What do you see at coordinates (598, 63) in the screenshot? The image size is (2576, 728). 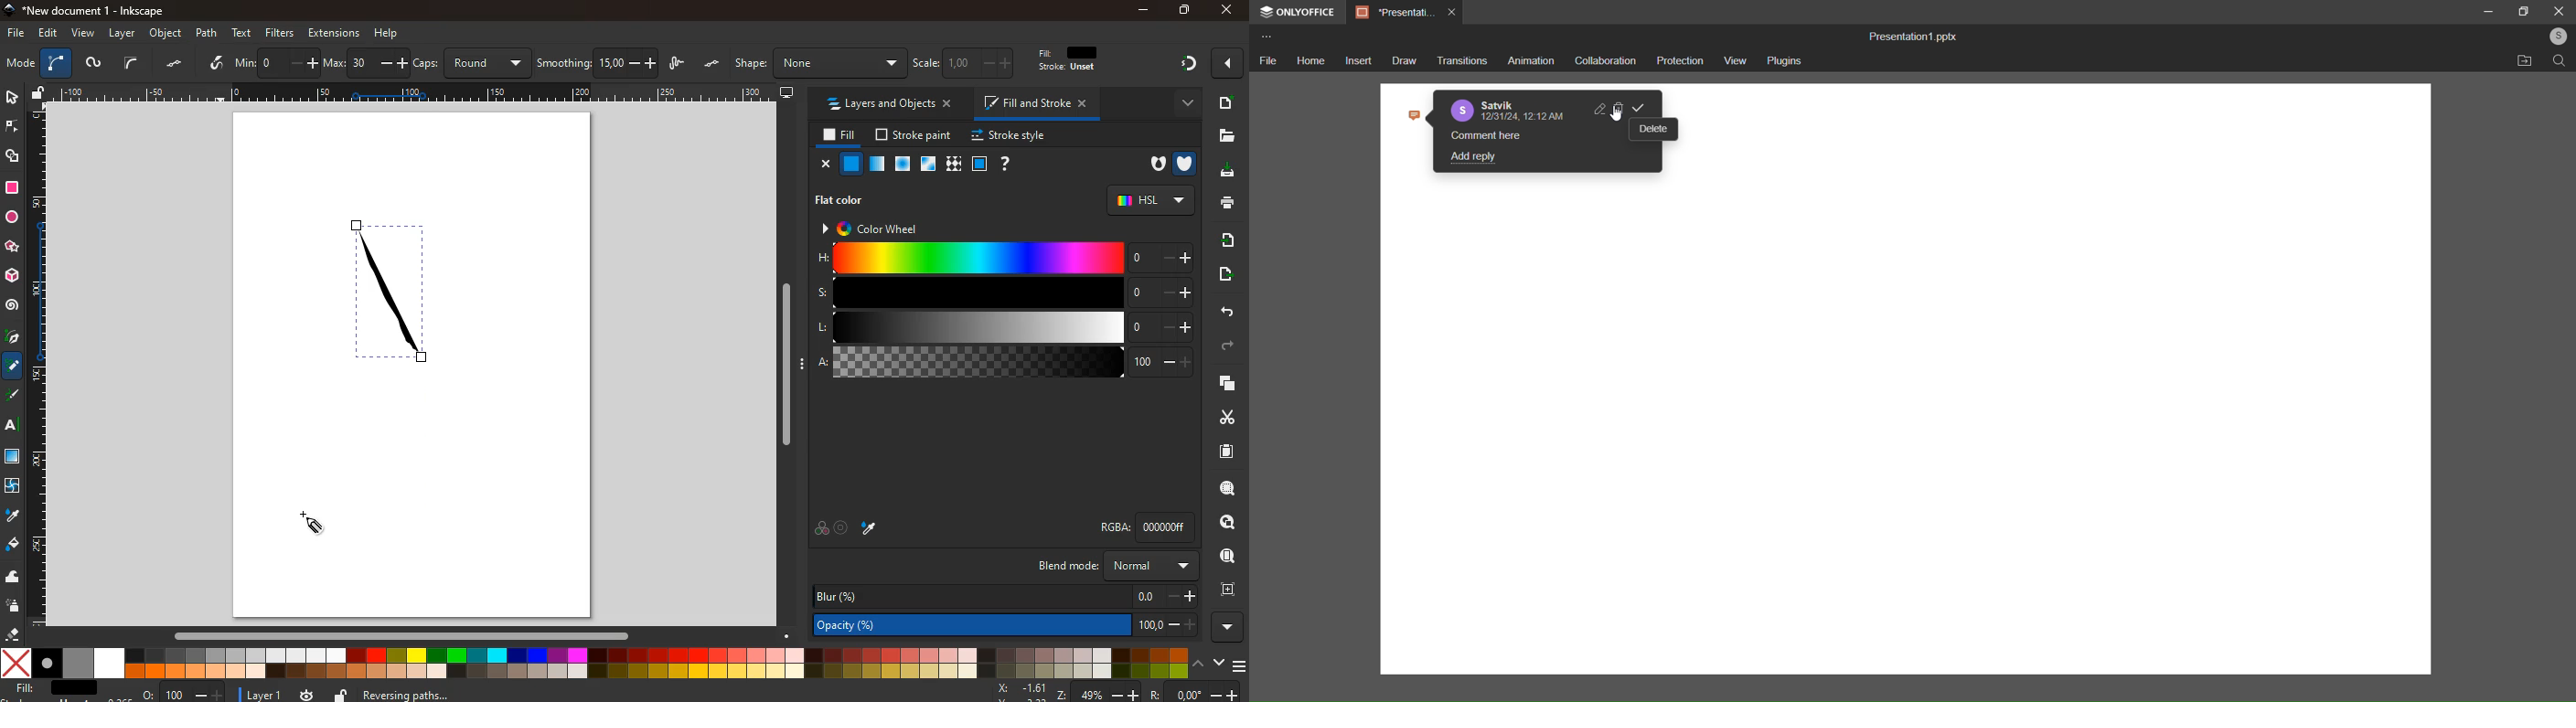 I see `smoothing` at bounding box center [598, 63].